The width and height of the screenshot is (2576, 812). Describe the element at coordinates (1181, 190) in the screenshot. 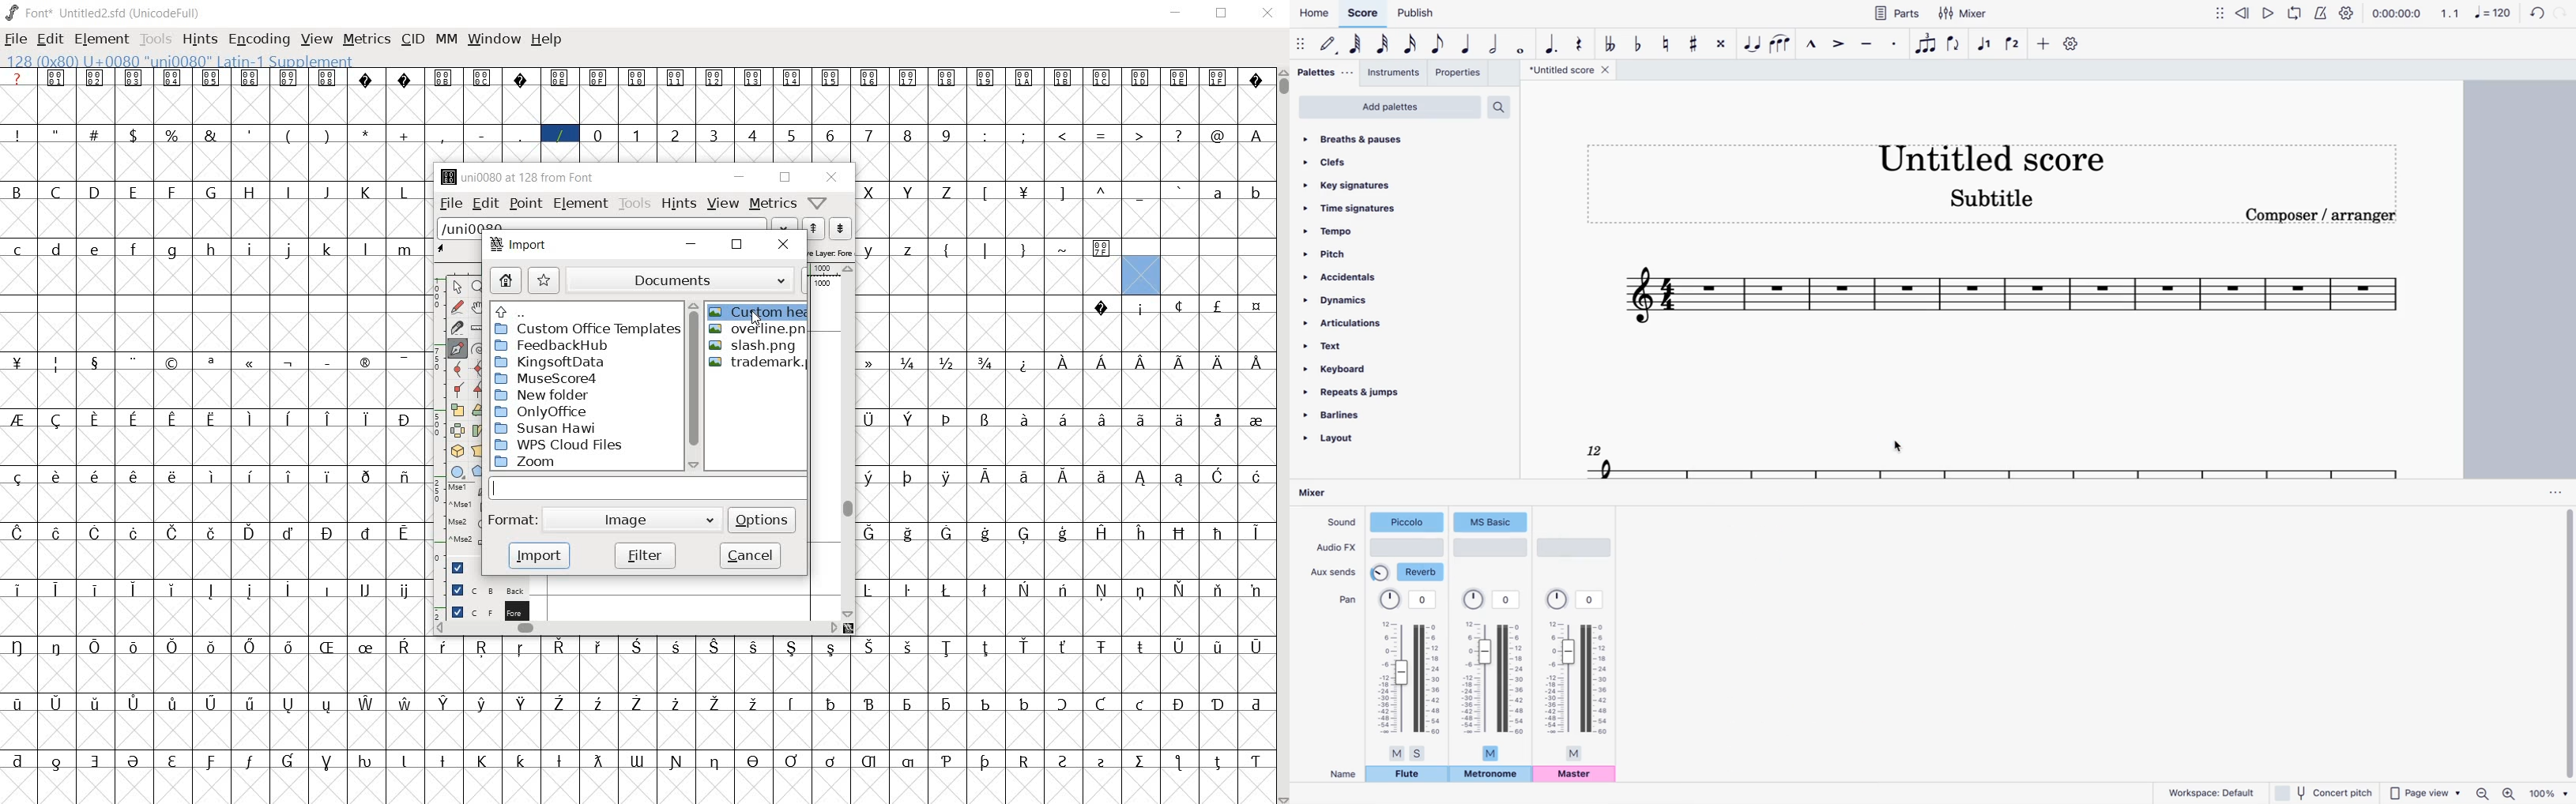

I see `glyph` at that location.